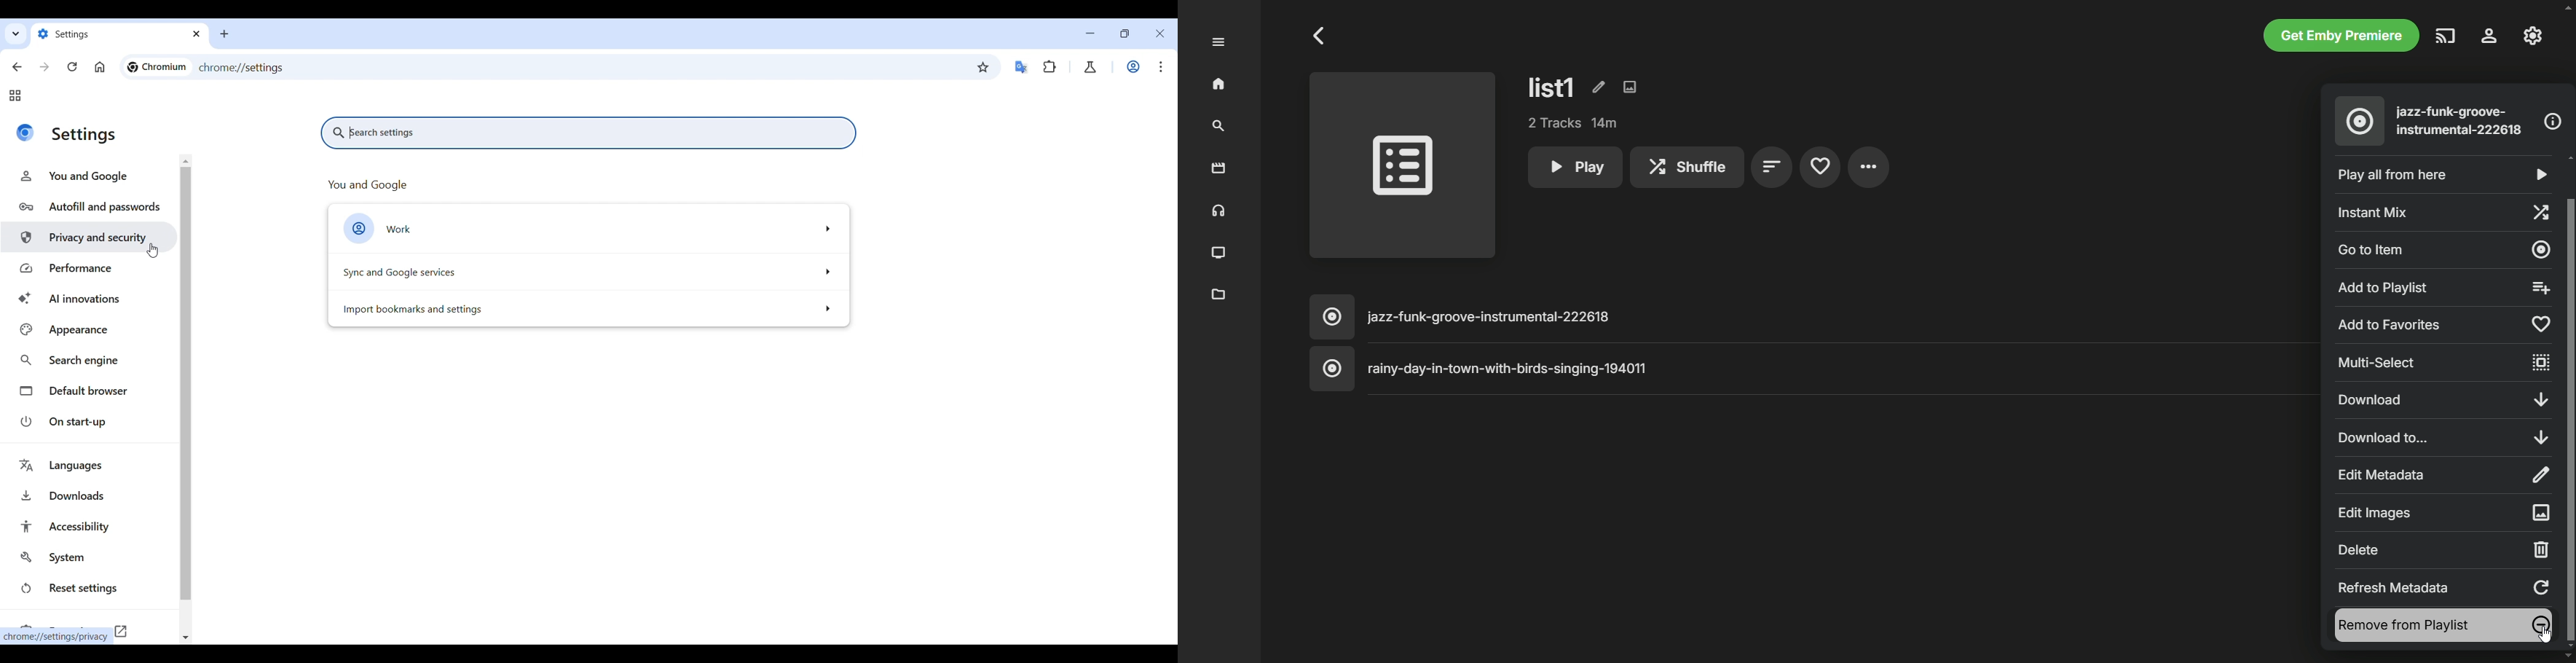  Describe the element at coordinates (589, 273) in the screenshot. I see `Sync and Google services ` at that location.